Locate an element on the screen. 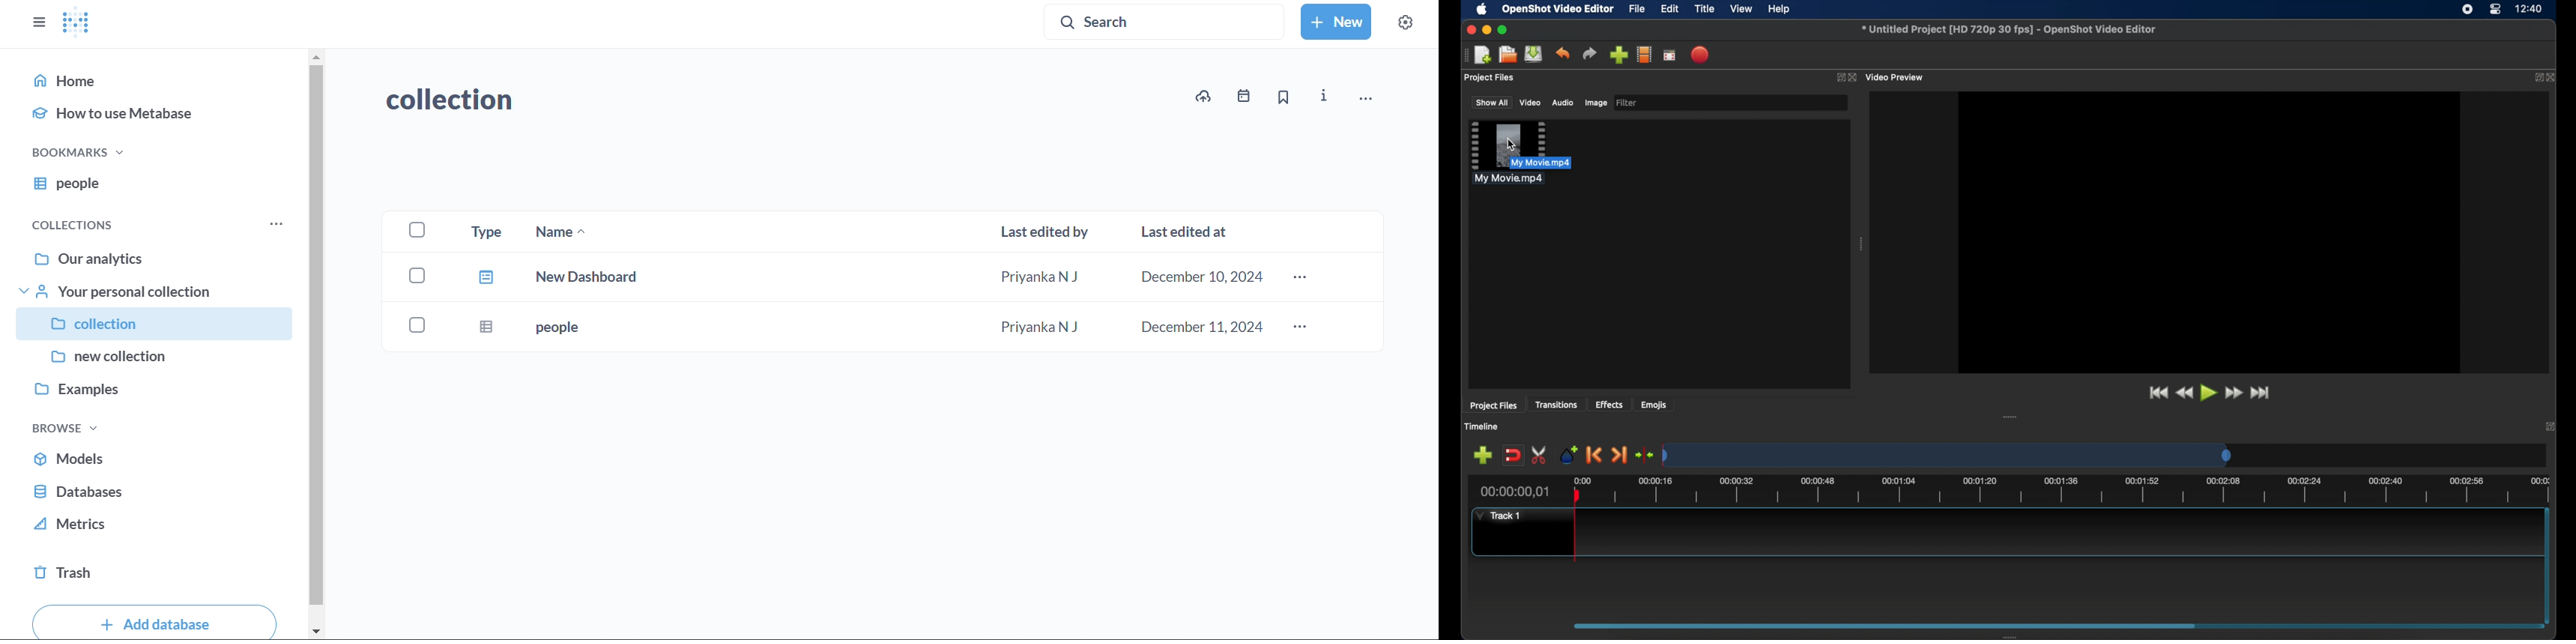 This screenshot has width=2576, height=644. explore profiles is located at coordinates (1644, 54).